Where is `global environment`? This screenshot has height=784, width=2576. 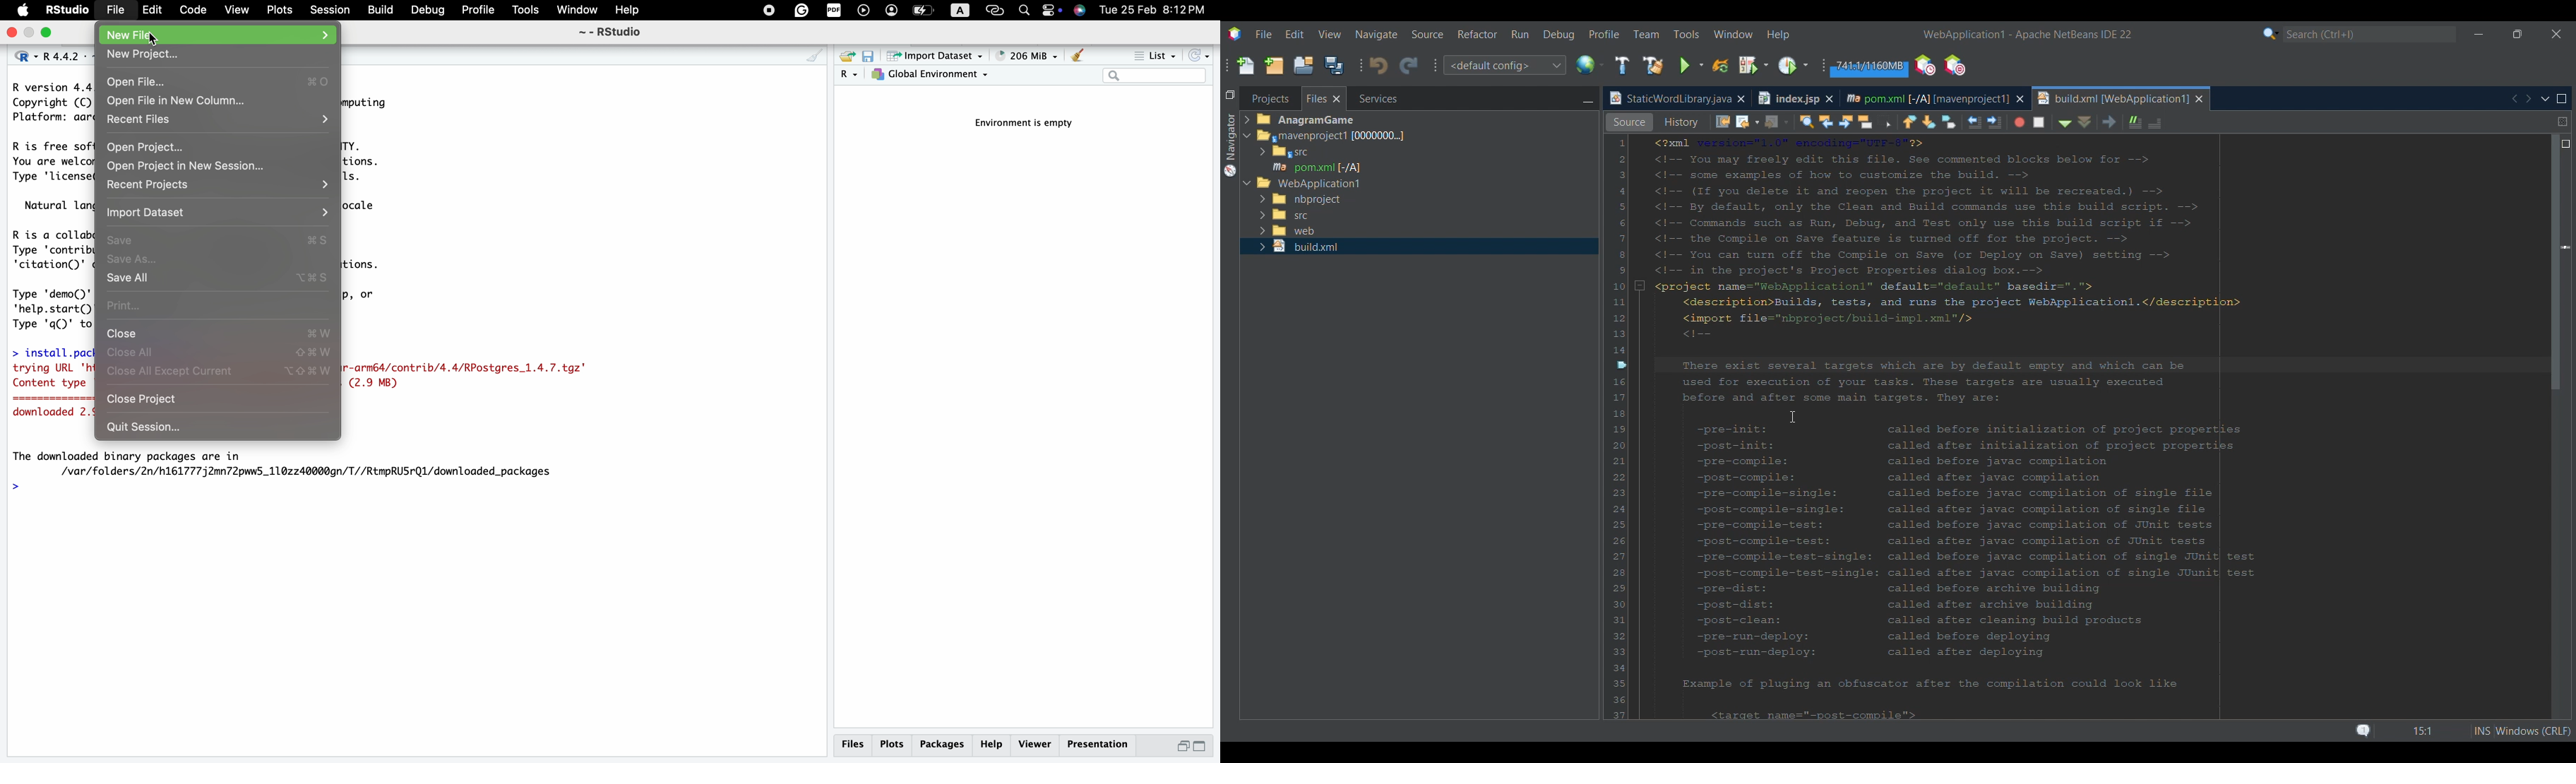
global environment is located at coordinates (932, 76).